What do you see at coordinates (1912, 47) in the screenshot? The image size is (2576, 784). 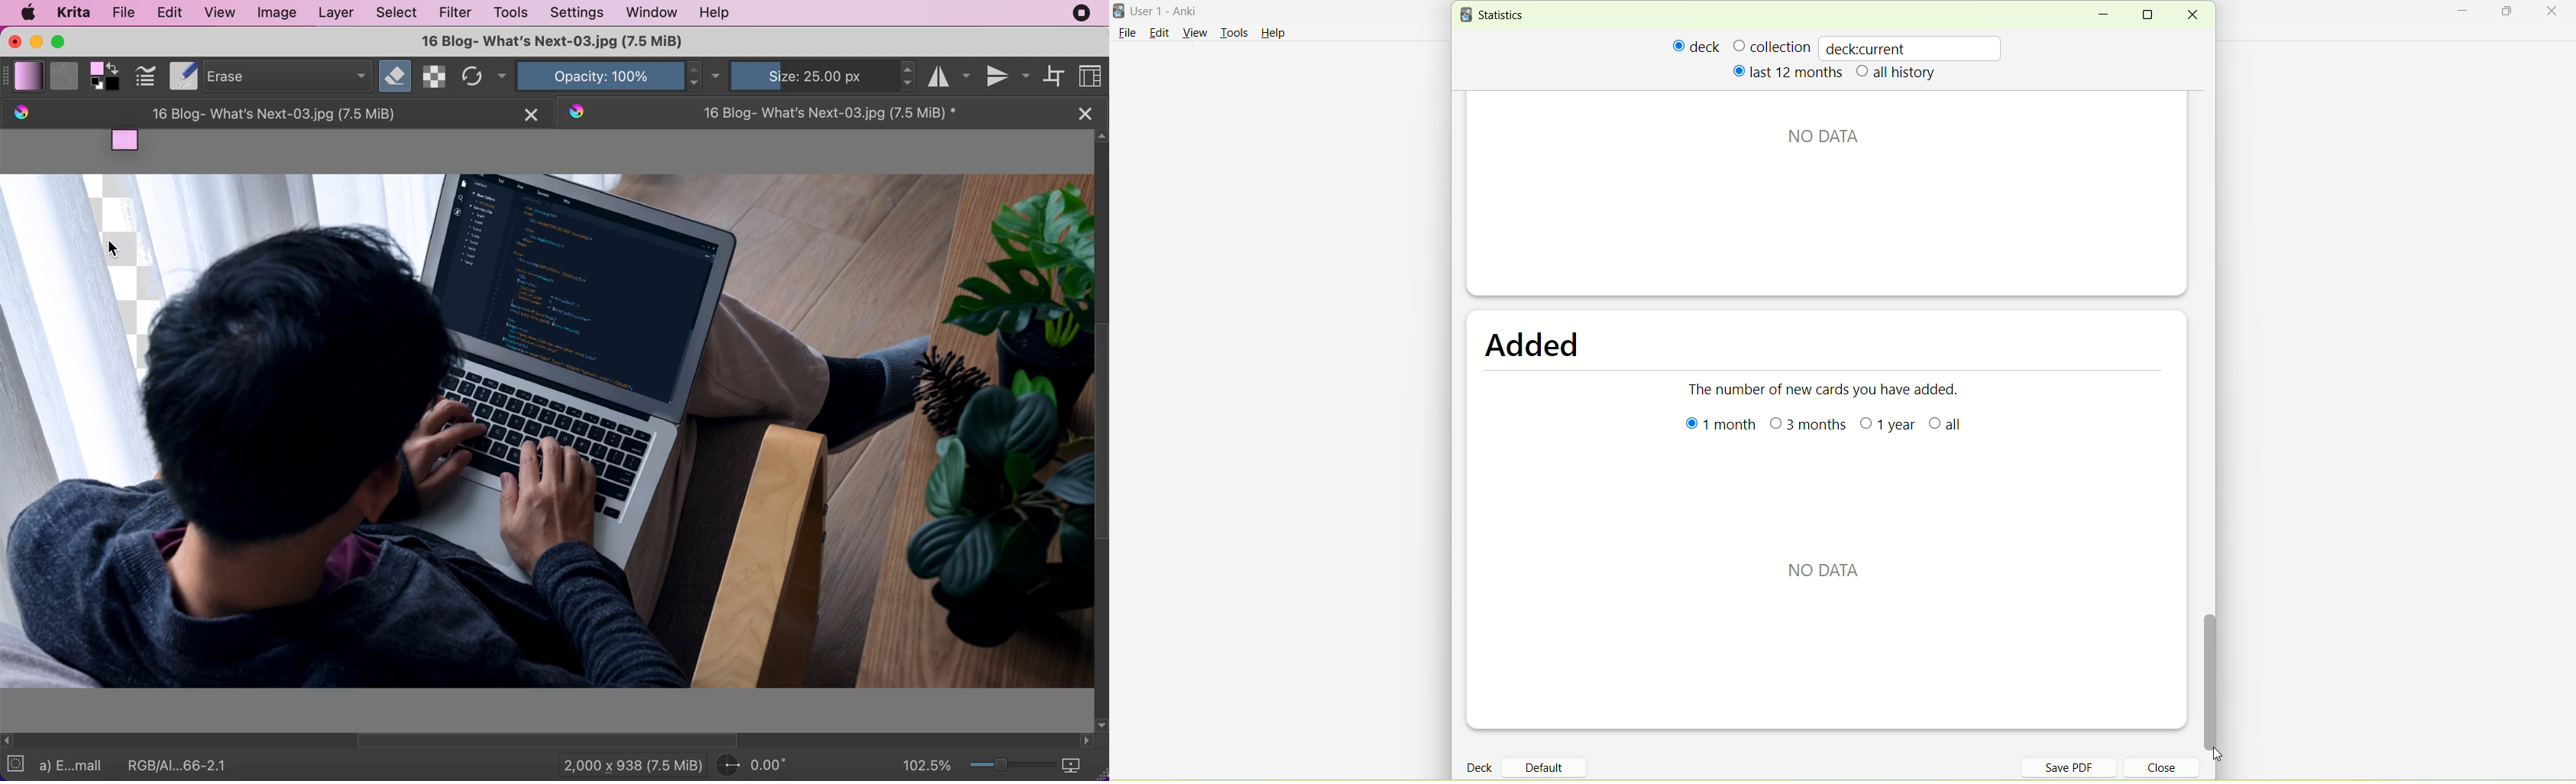 I see `deckcurrent` at bounding box center [1912, 47].